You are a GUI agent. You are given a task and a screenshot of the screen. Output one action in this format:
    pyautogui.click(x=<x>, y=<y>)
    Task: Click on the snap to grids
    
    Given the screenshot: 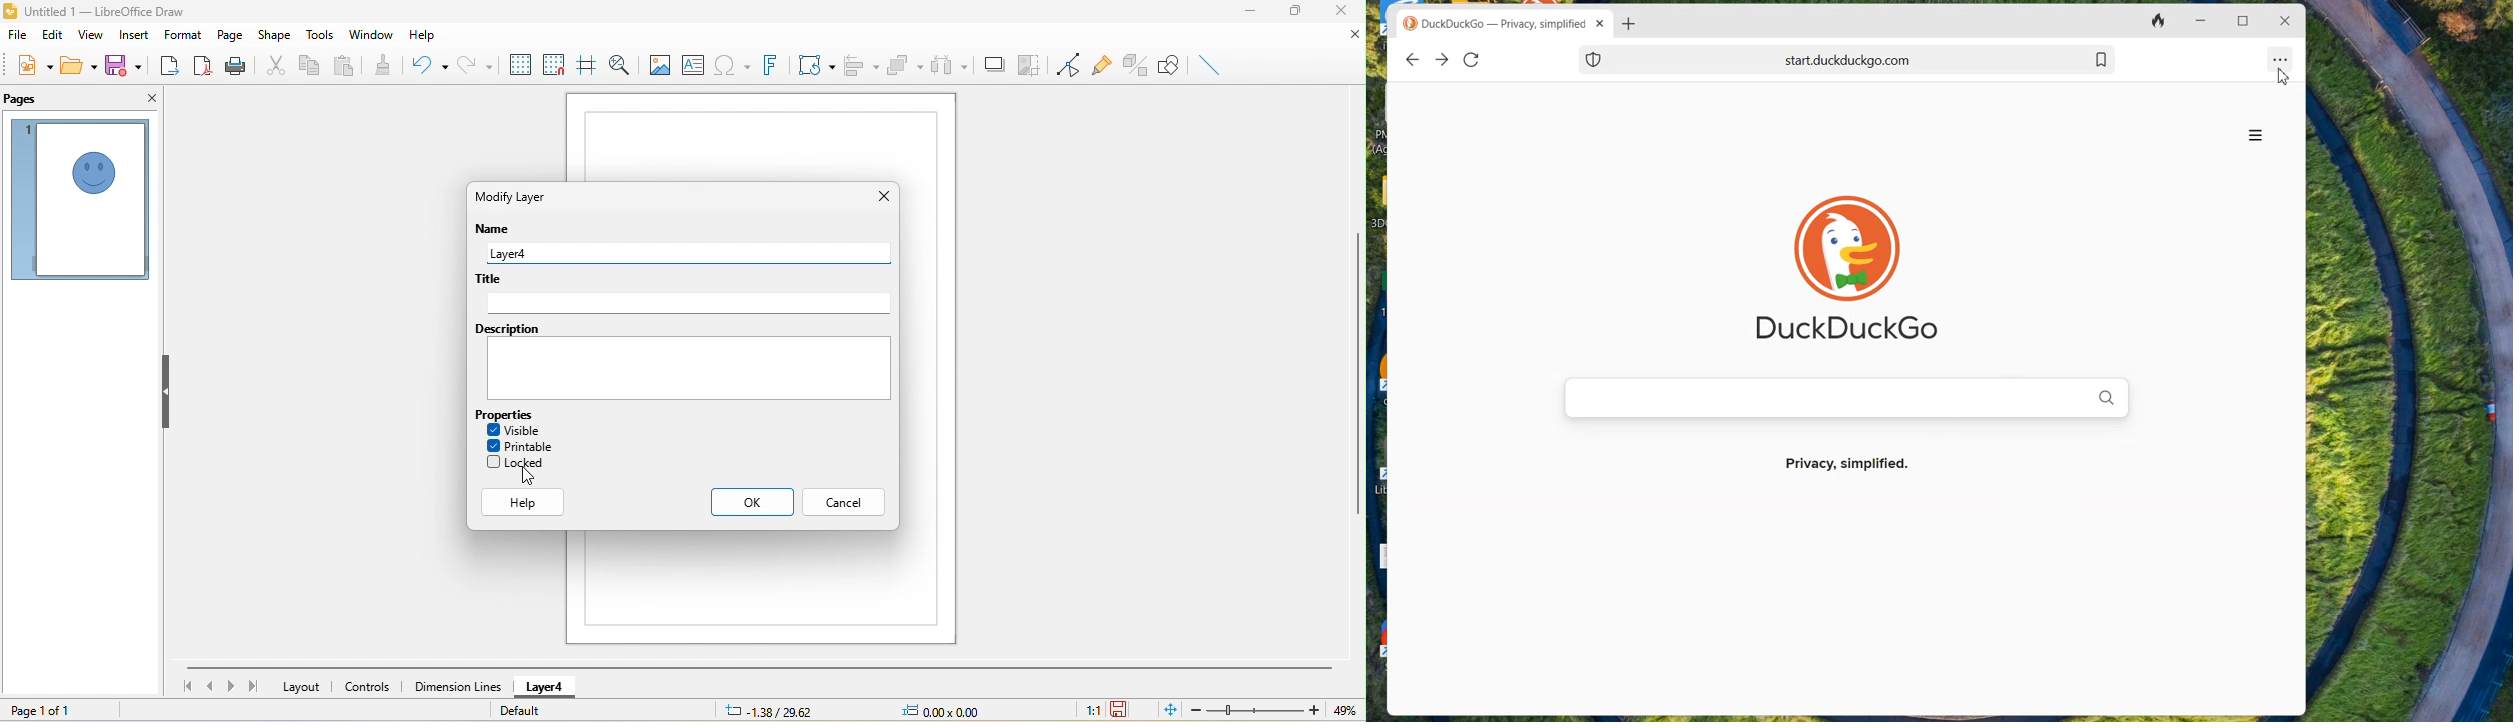 What is the action you would take?
    pyautogui.click(x=556, y=68)
    